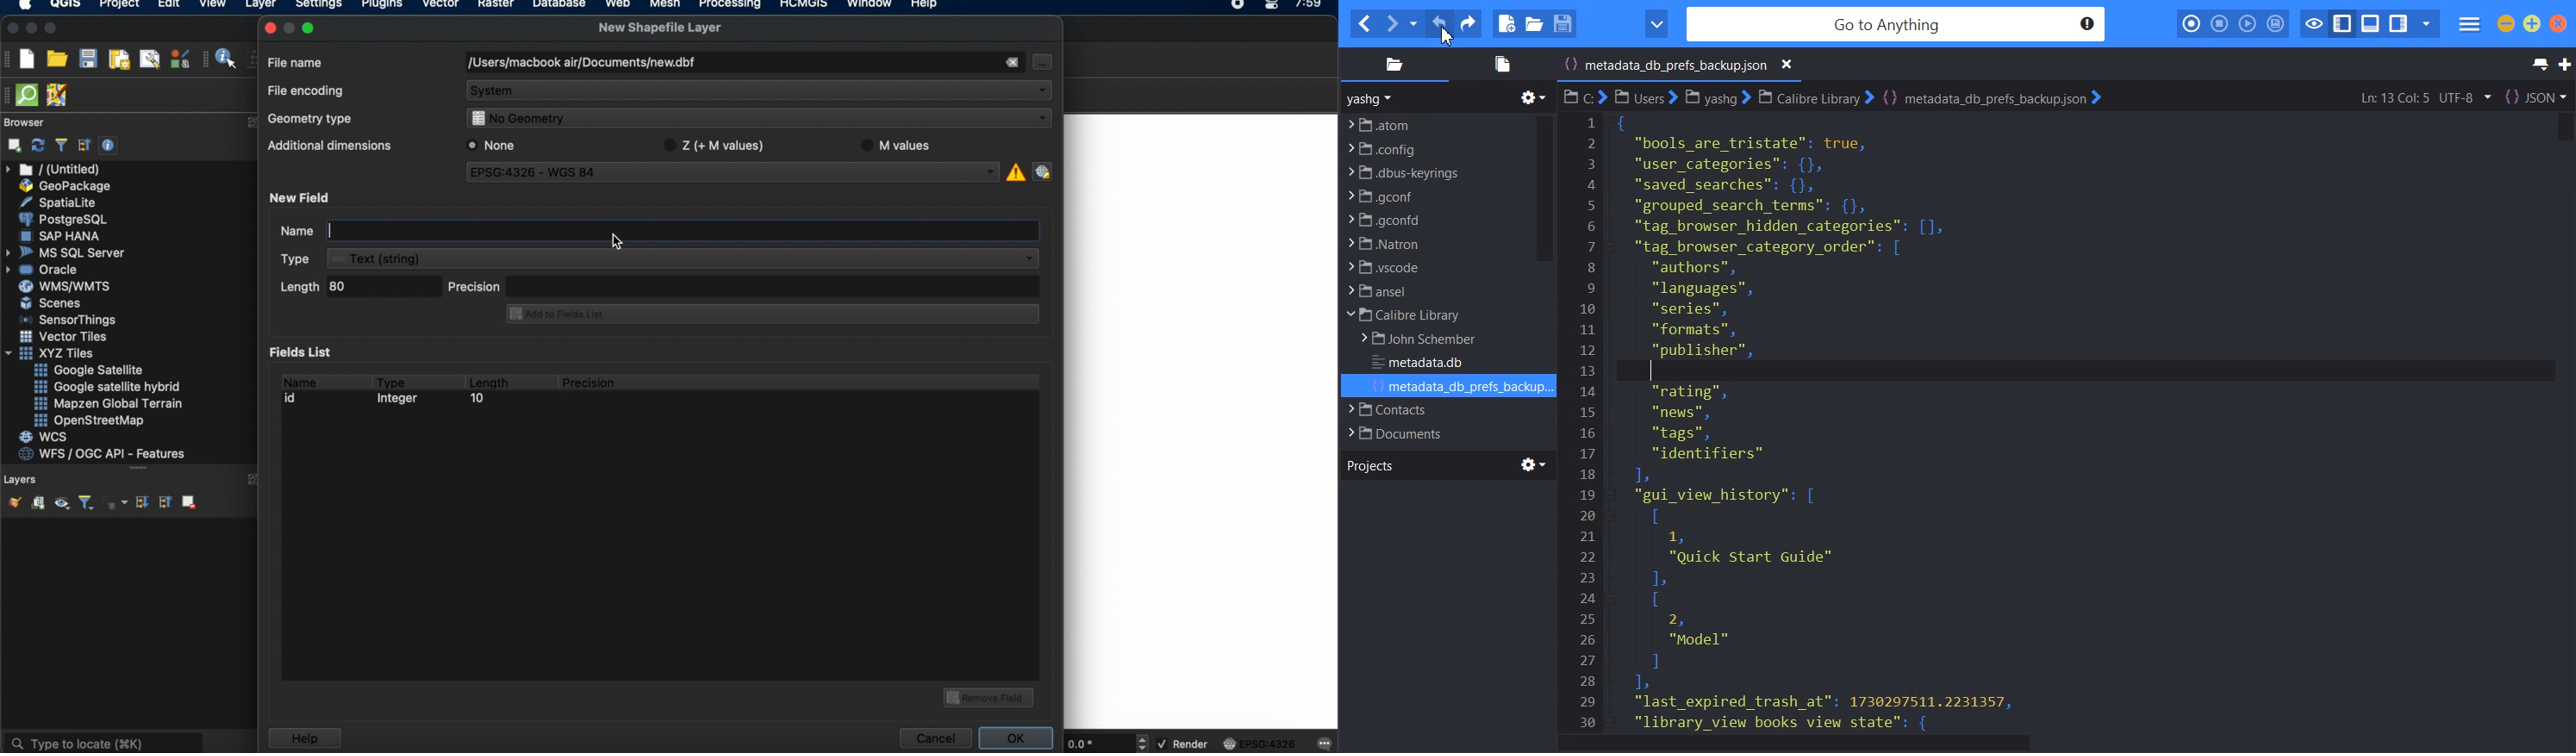 The height and width of the screenshot is (756, 2576). Describe the element at coordinates (1534, 464) in the screenshot. I see `Settings` at that location.